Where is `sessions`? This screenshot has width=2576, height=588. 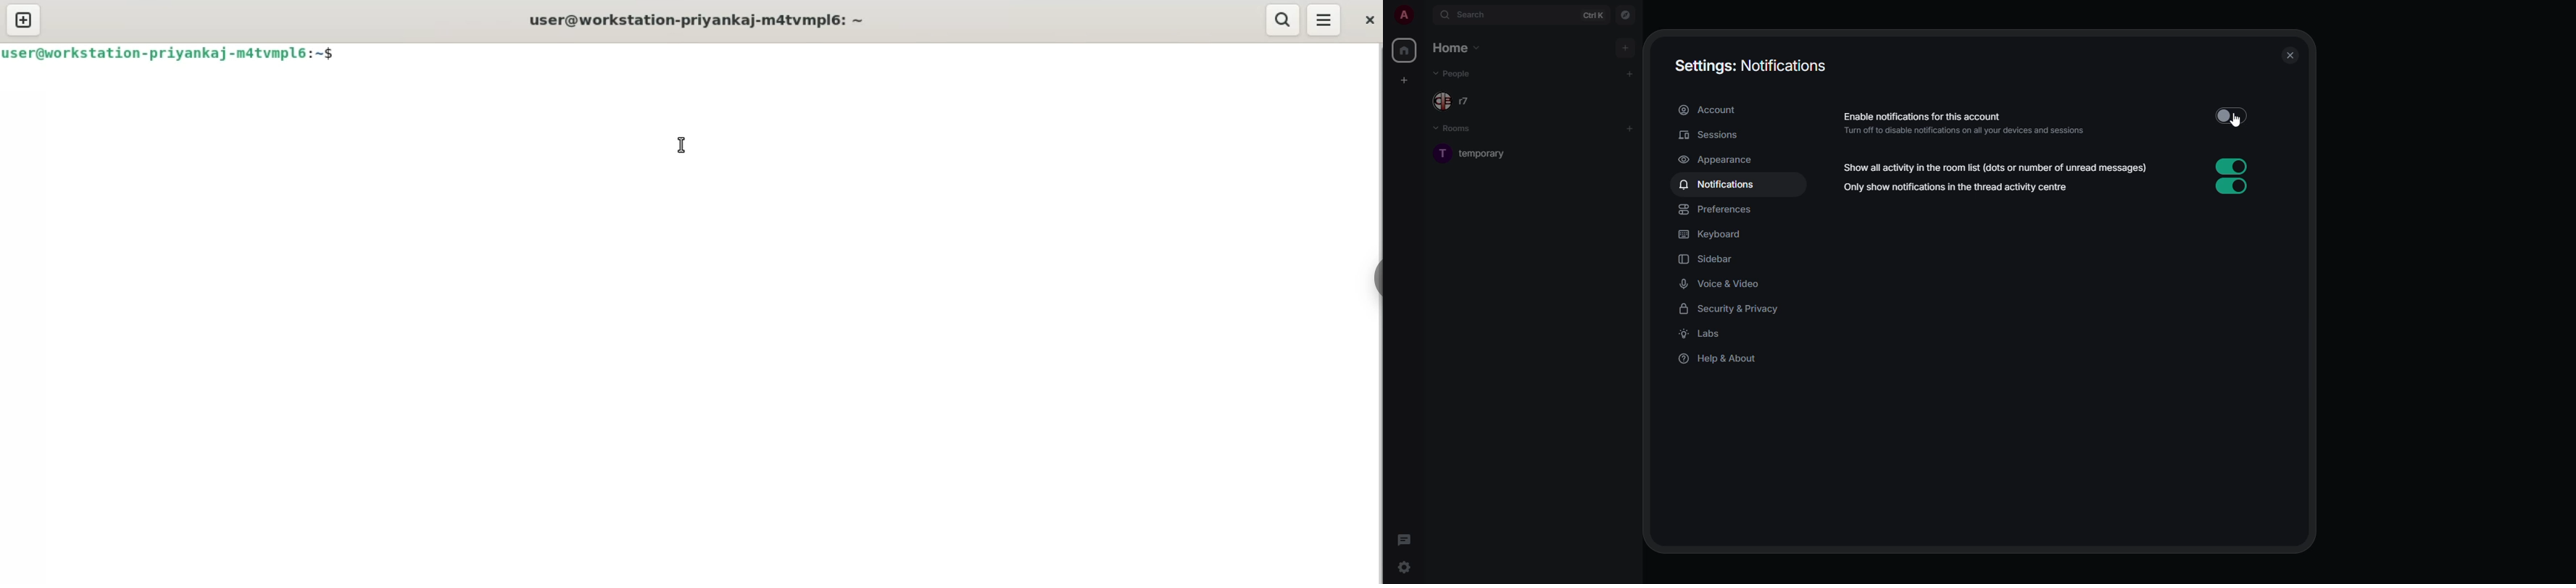 sessions is located at coordinates (1708, 134).